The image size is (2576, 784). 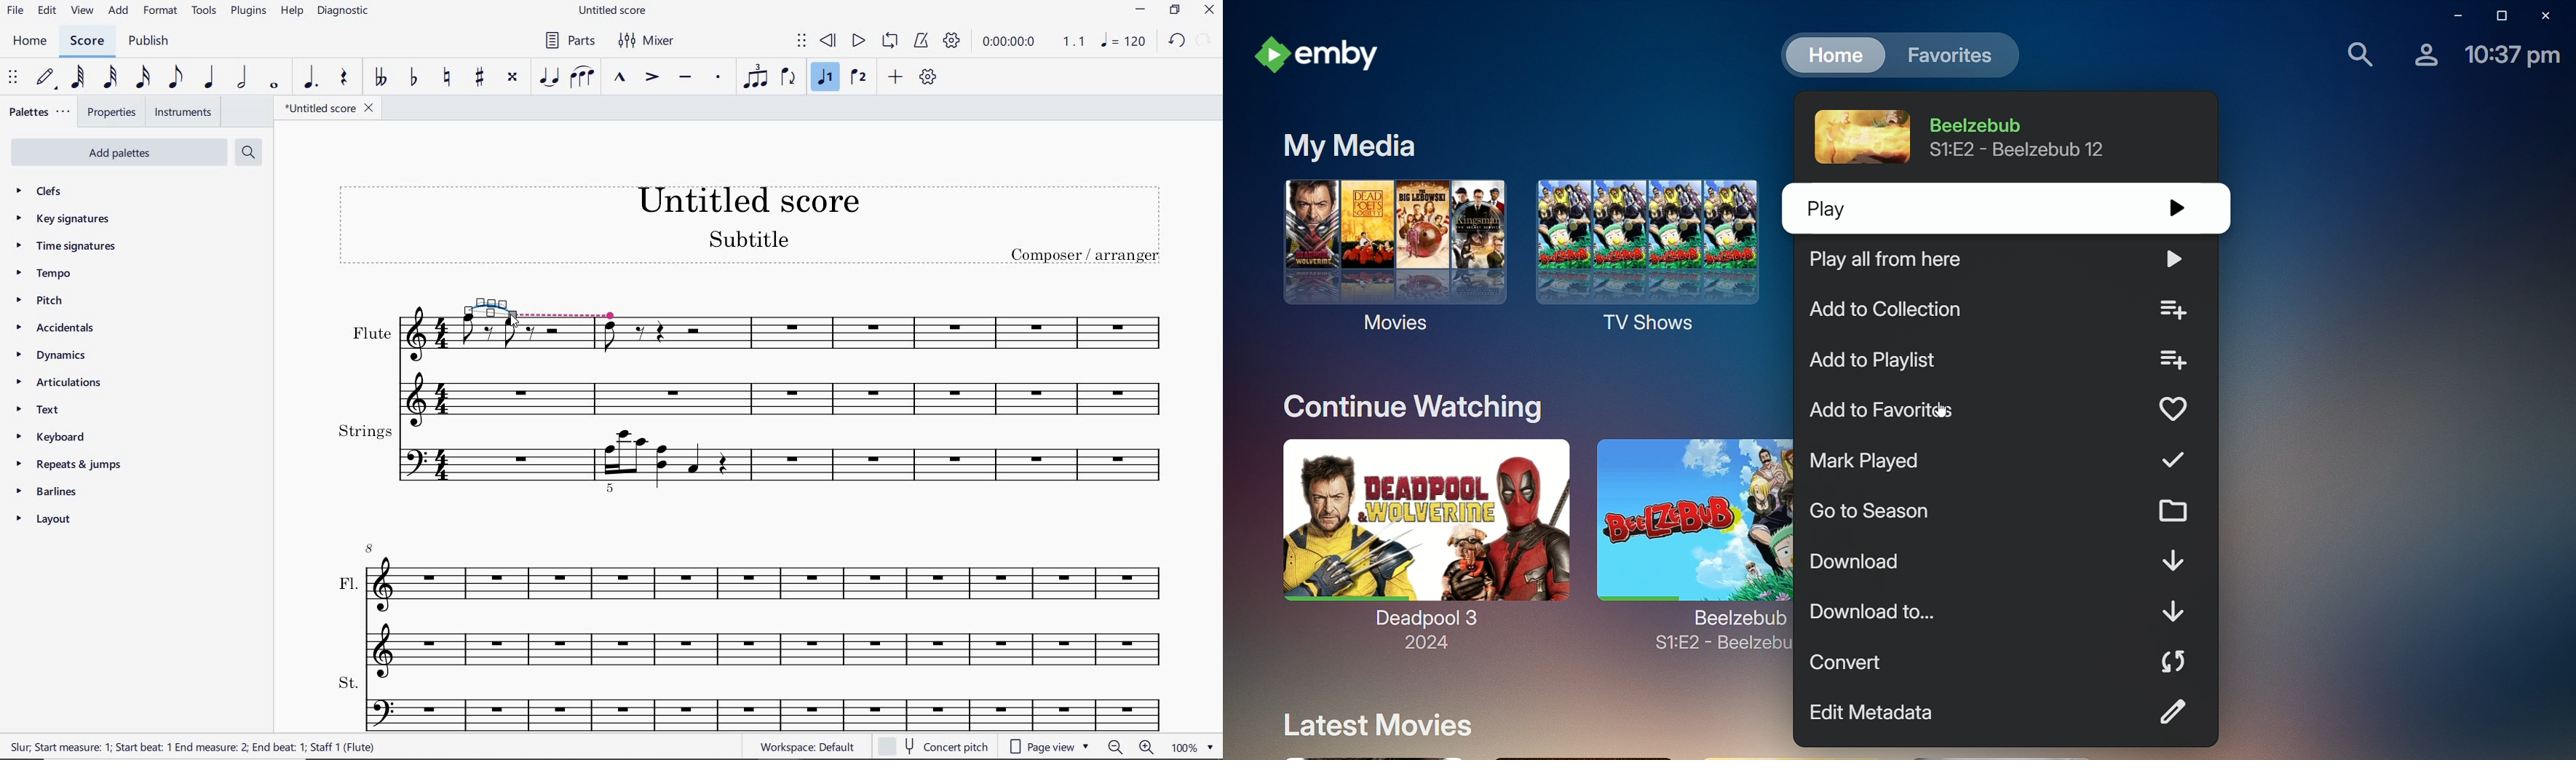 I want to click on keyboard, so click(x=48, y=437).